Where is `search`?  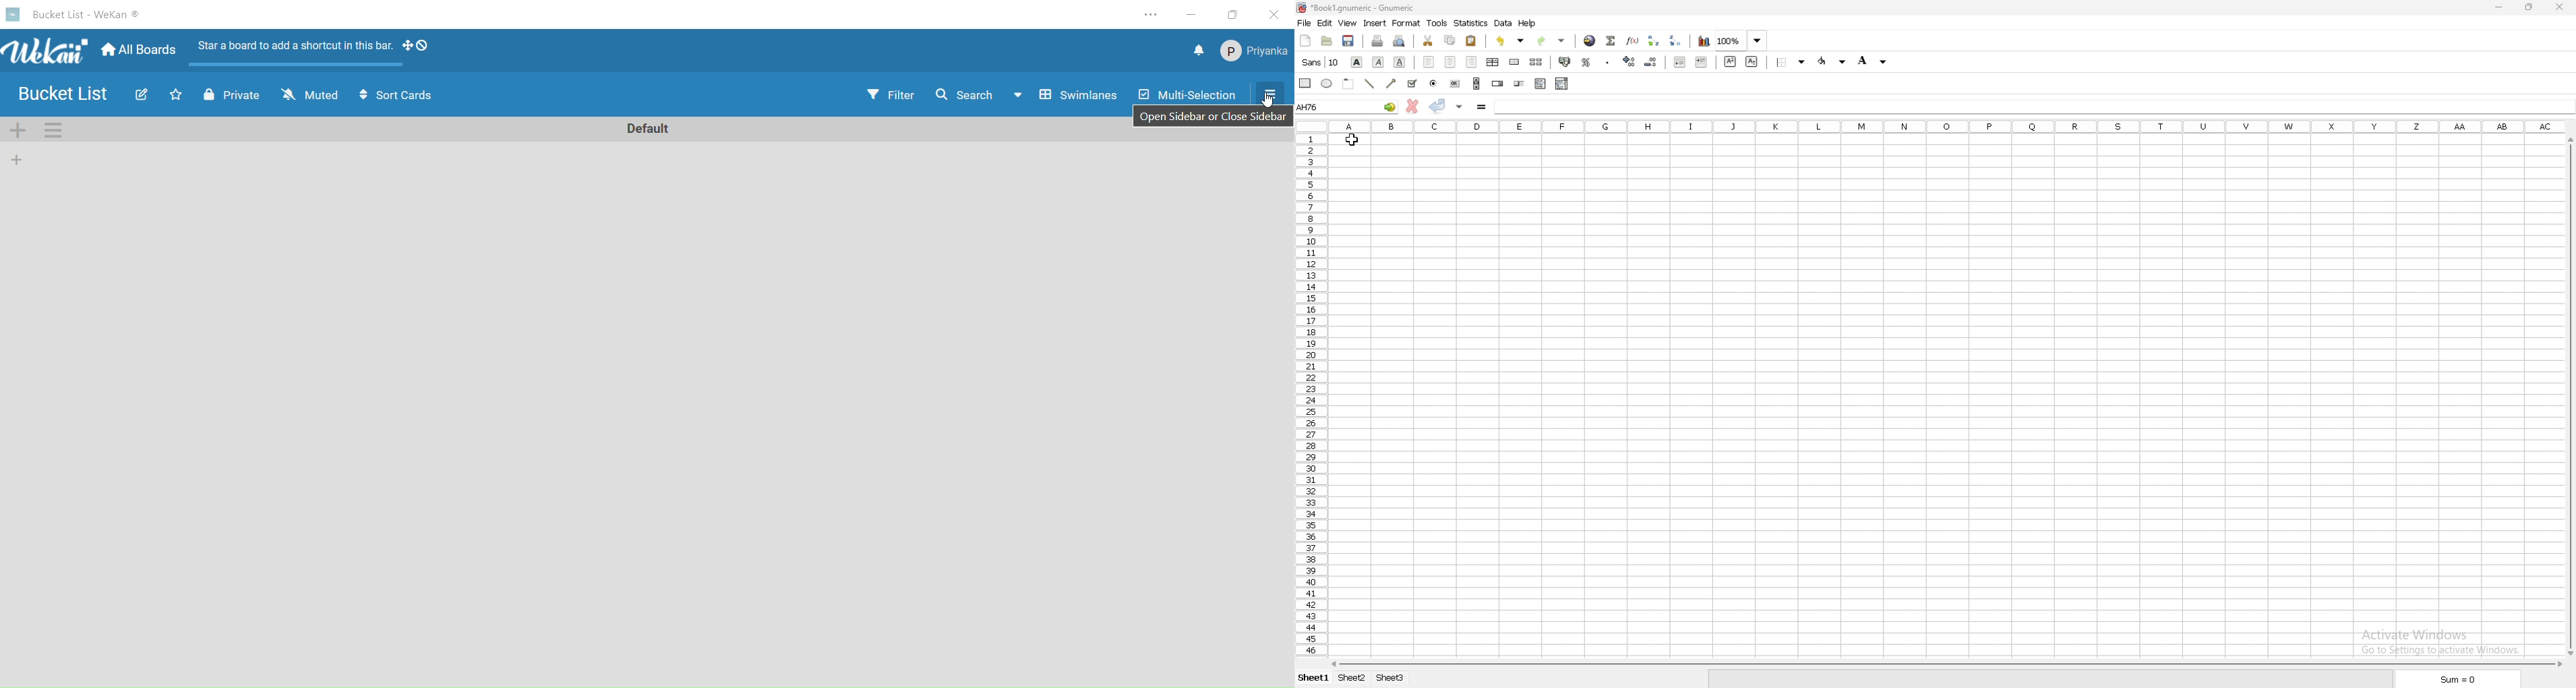
search is located at coordinates (964, 96).